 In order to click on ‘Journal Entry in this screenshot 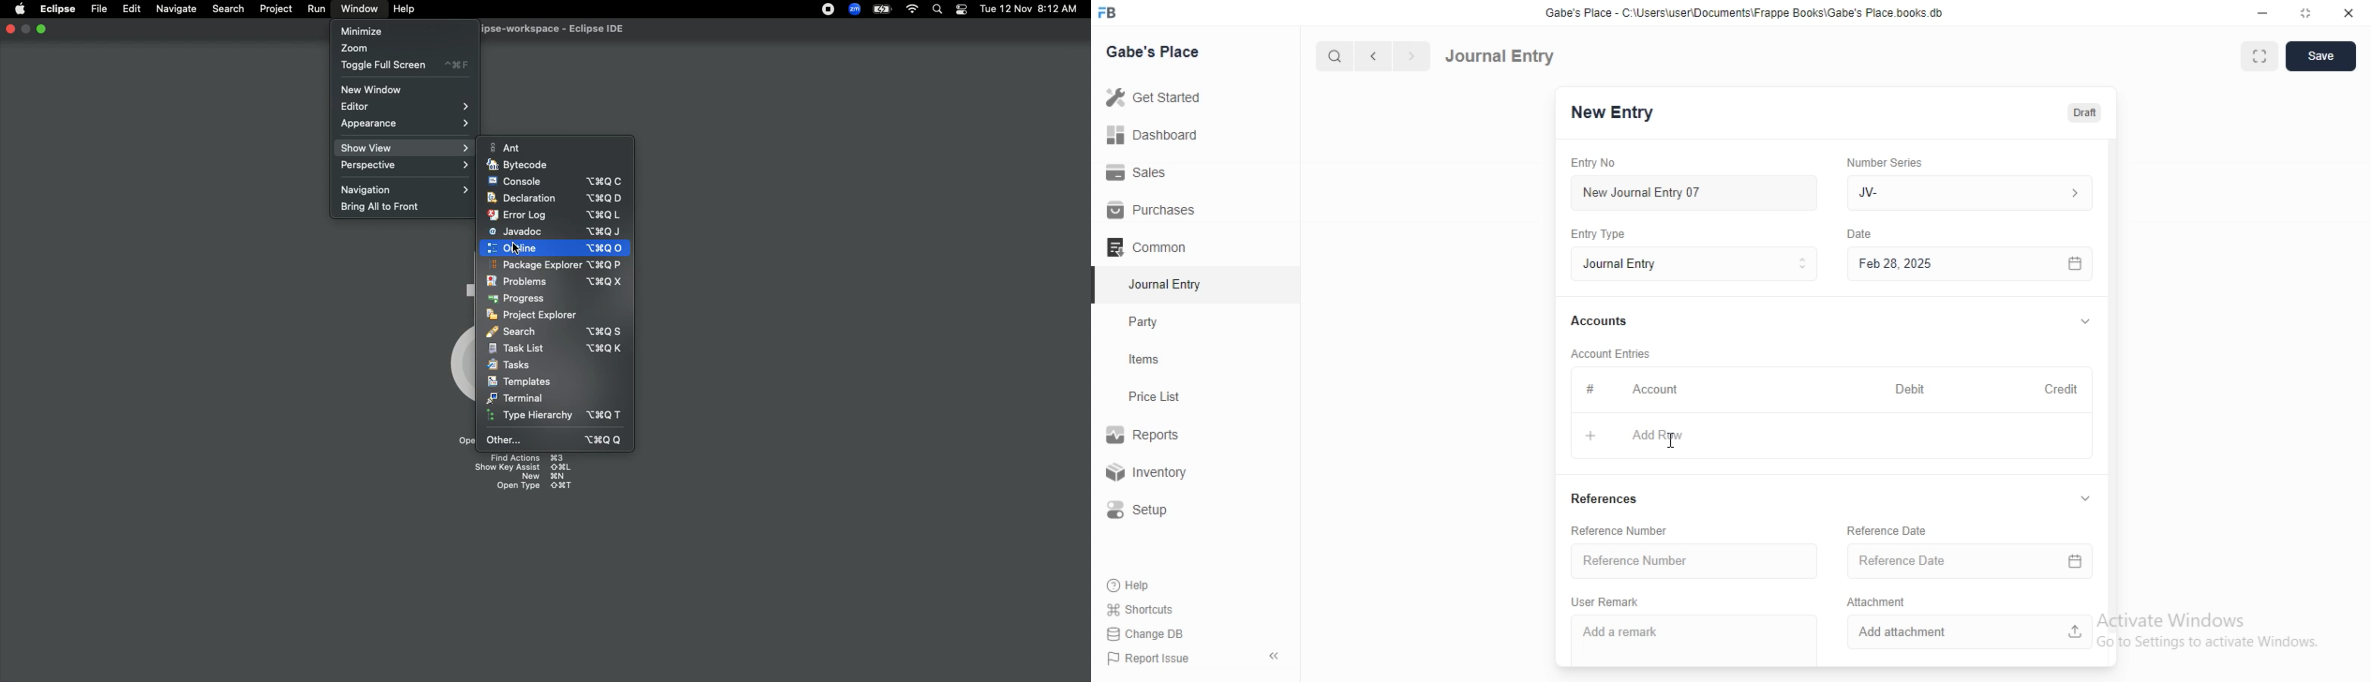, I will do `click(1168, 284)`.